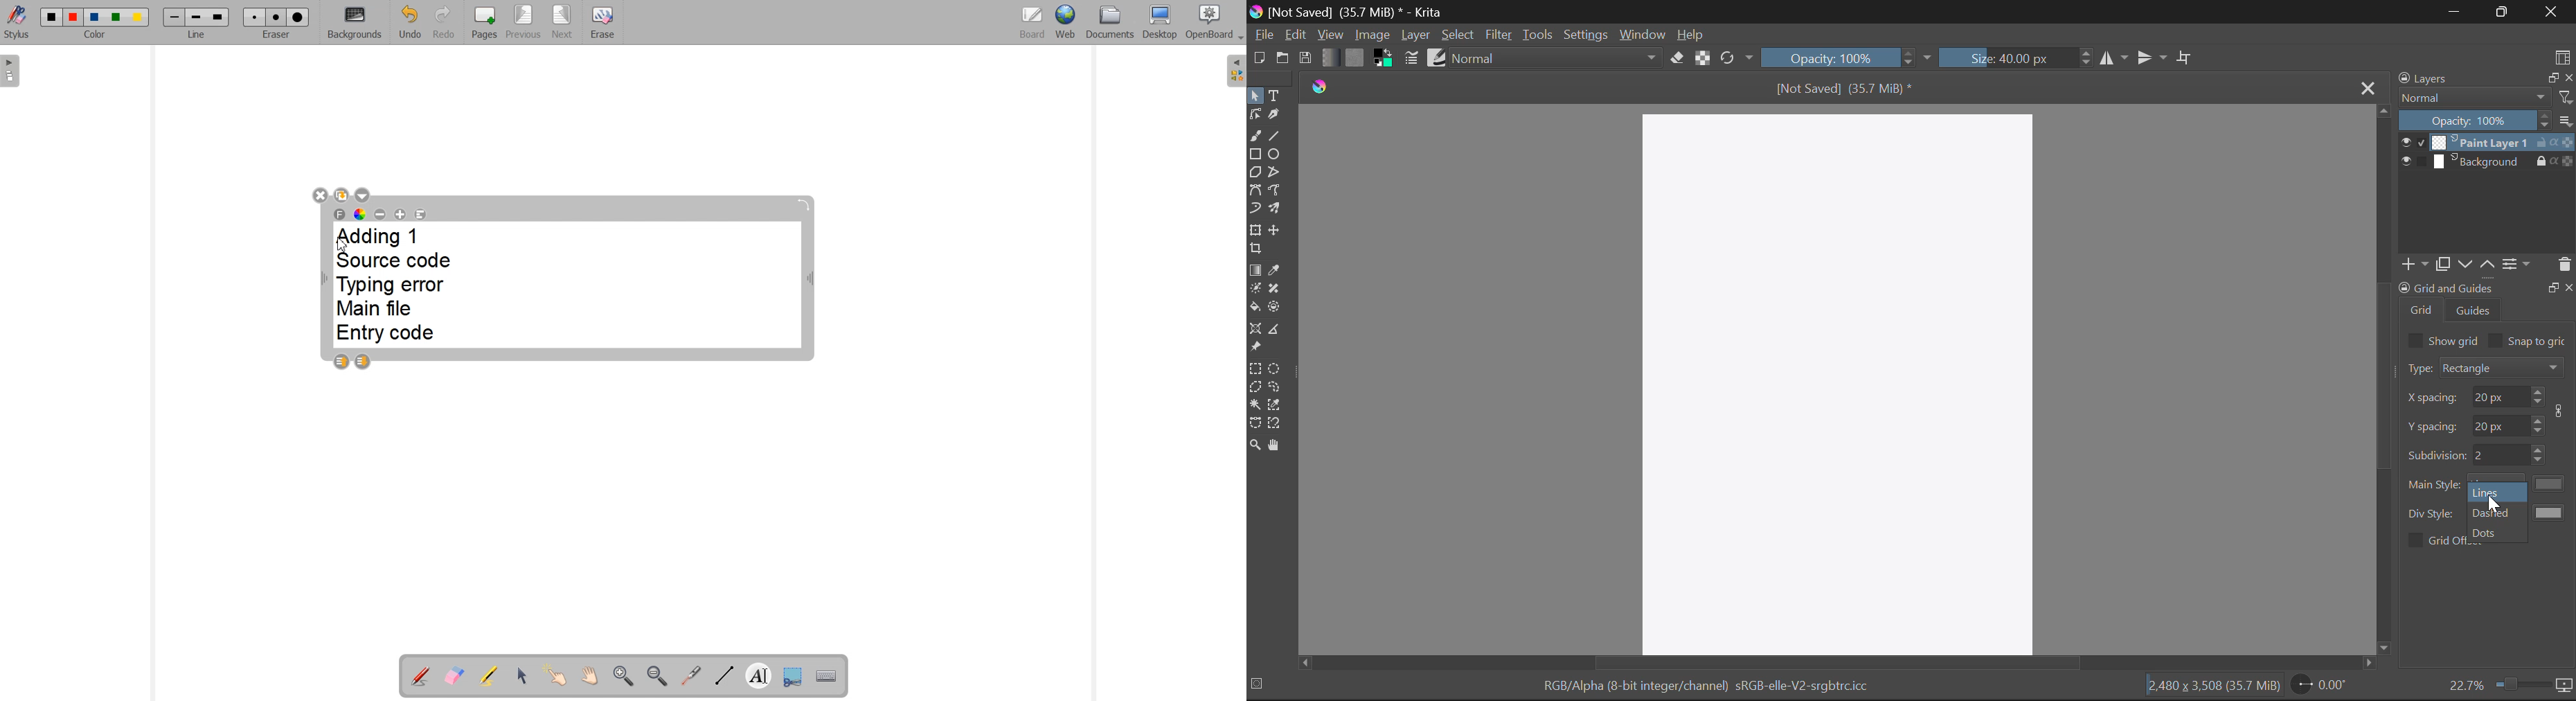 This screenshot has width=2576, height=728. Describe the element at coordinates (2186, 57) in the screenshot. I see `Crop` at that location.